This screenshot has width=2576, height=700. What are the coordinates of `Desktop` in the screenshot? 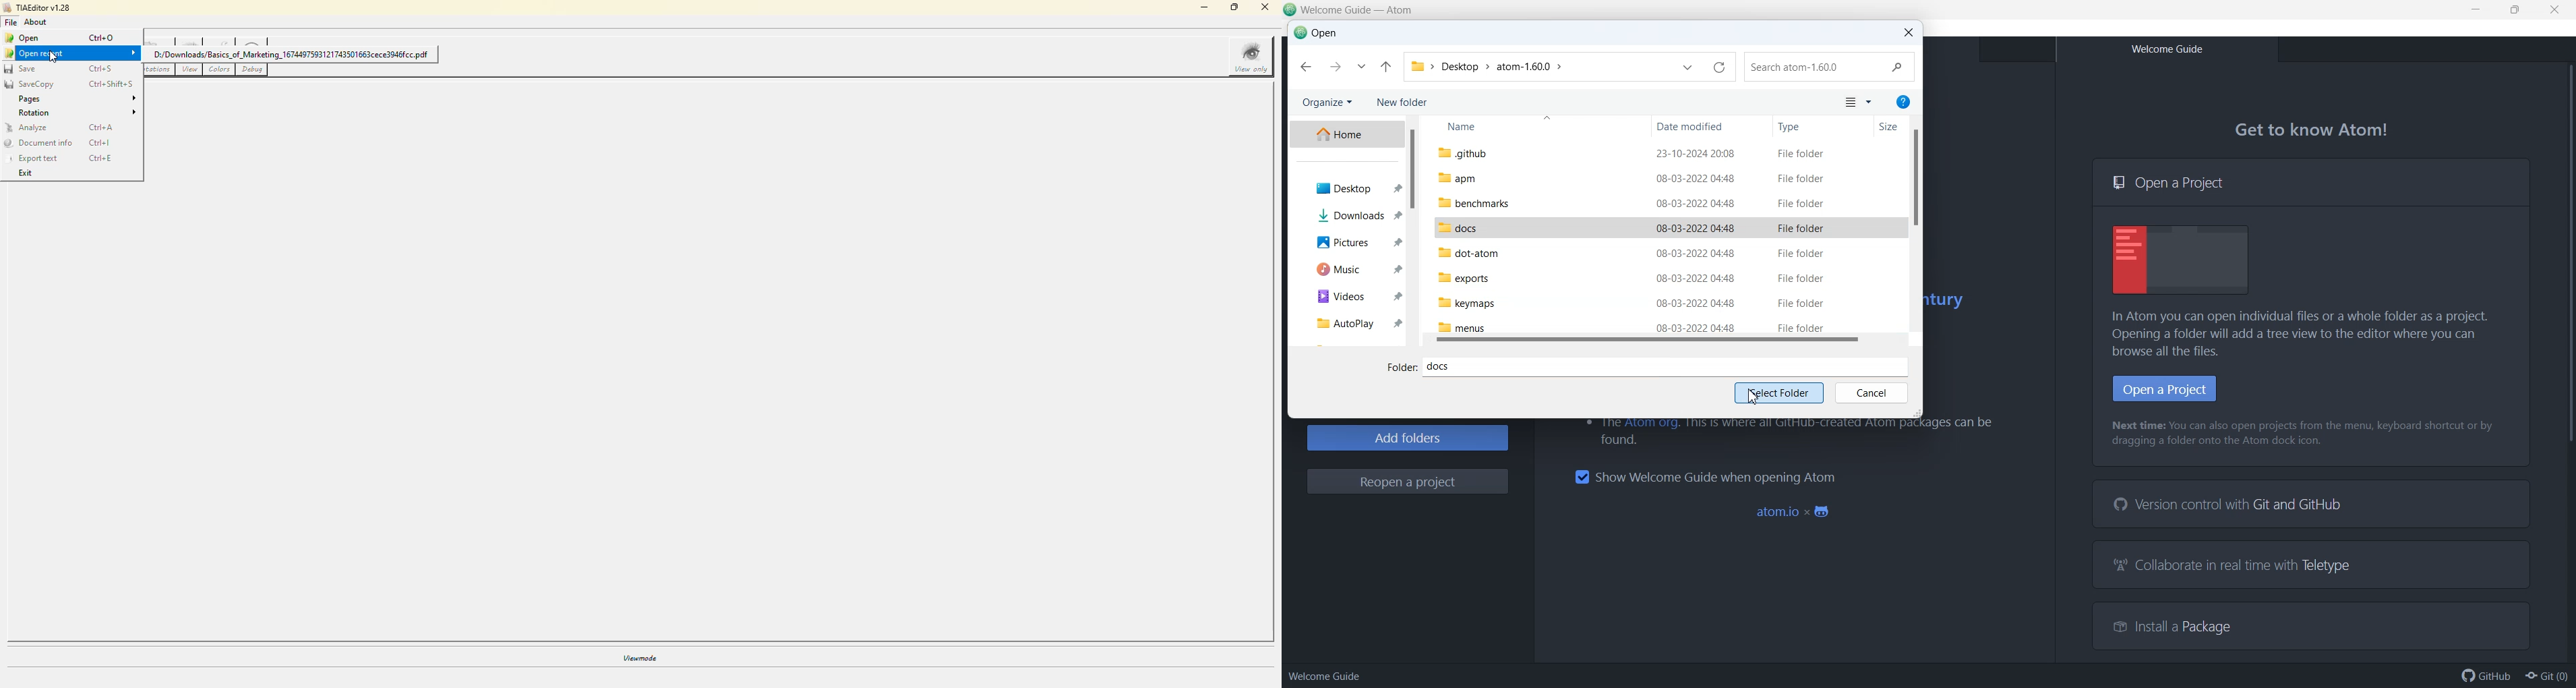 It's located at (1346, 188).